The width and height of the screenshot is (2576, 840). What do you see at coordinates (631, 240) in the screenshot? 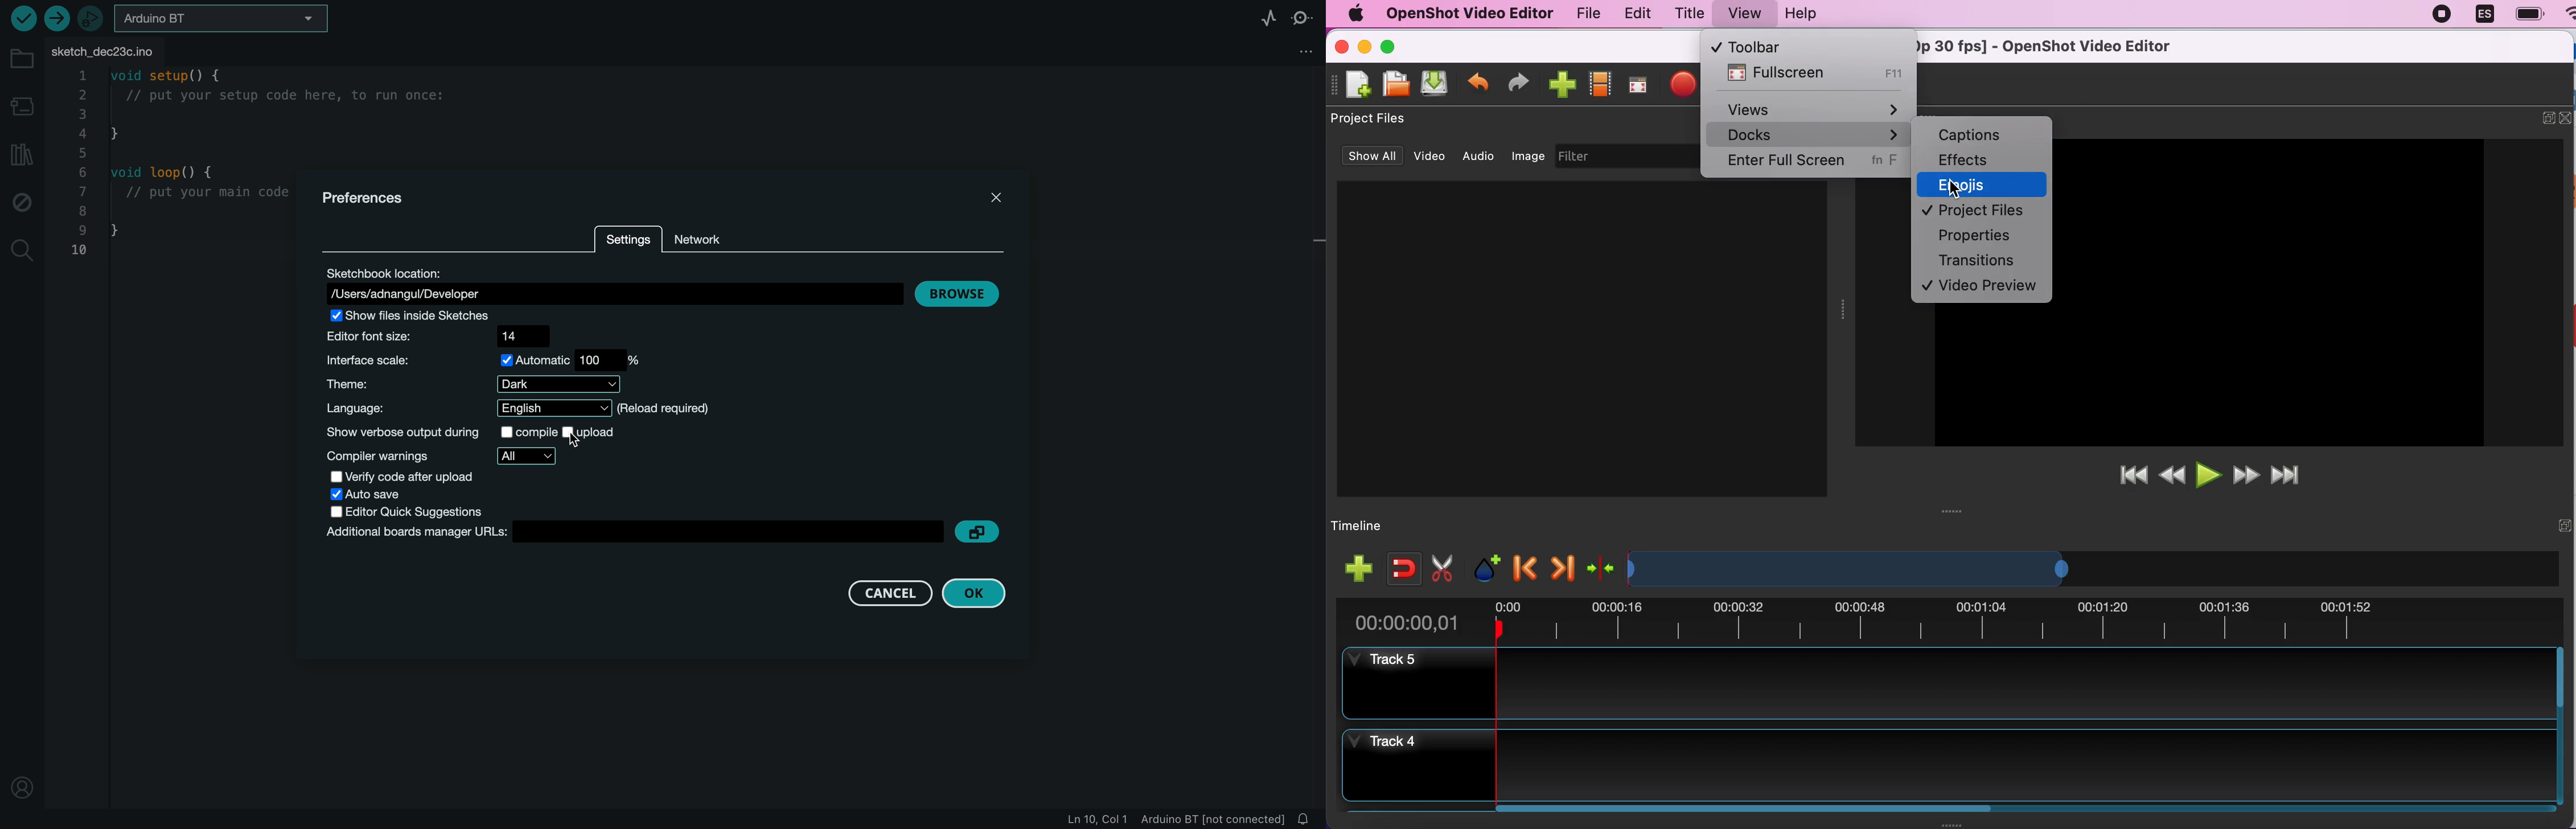
I see `settings` at bounding box center [631, 240].